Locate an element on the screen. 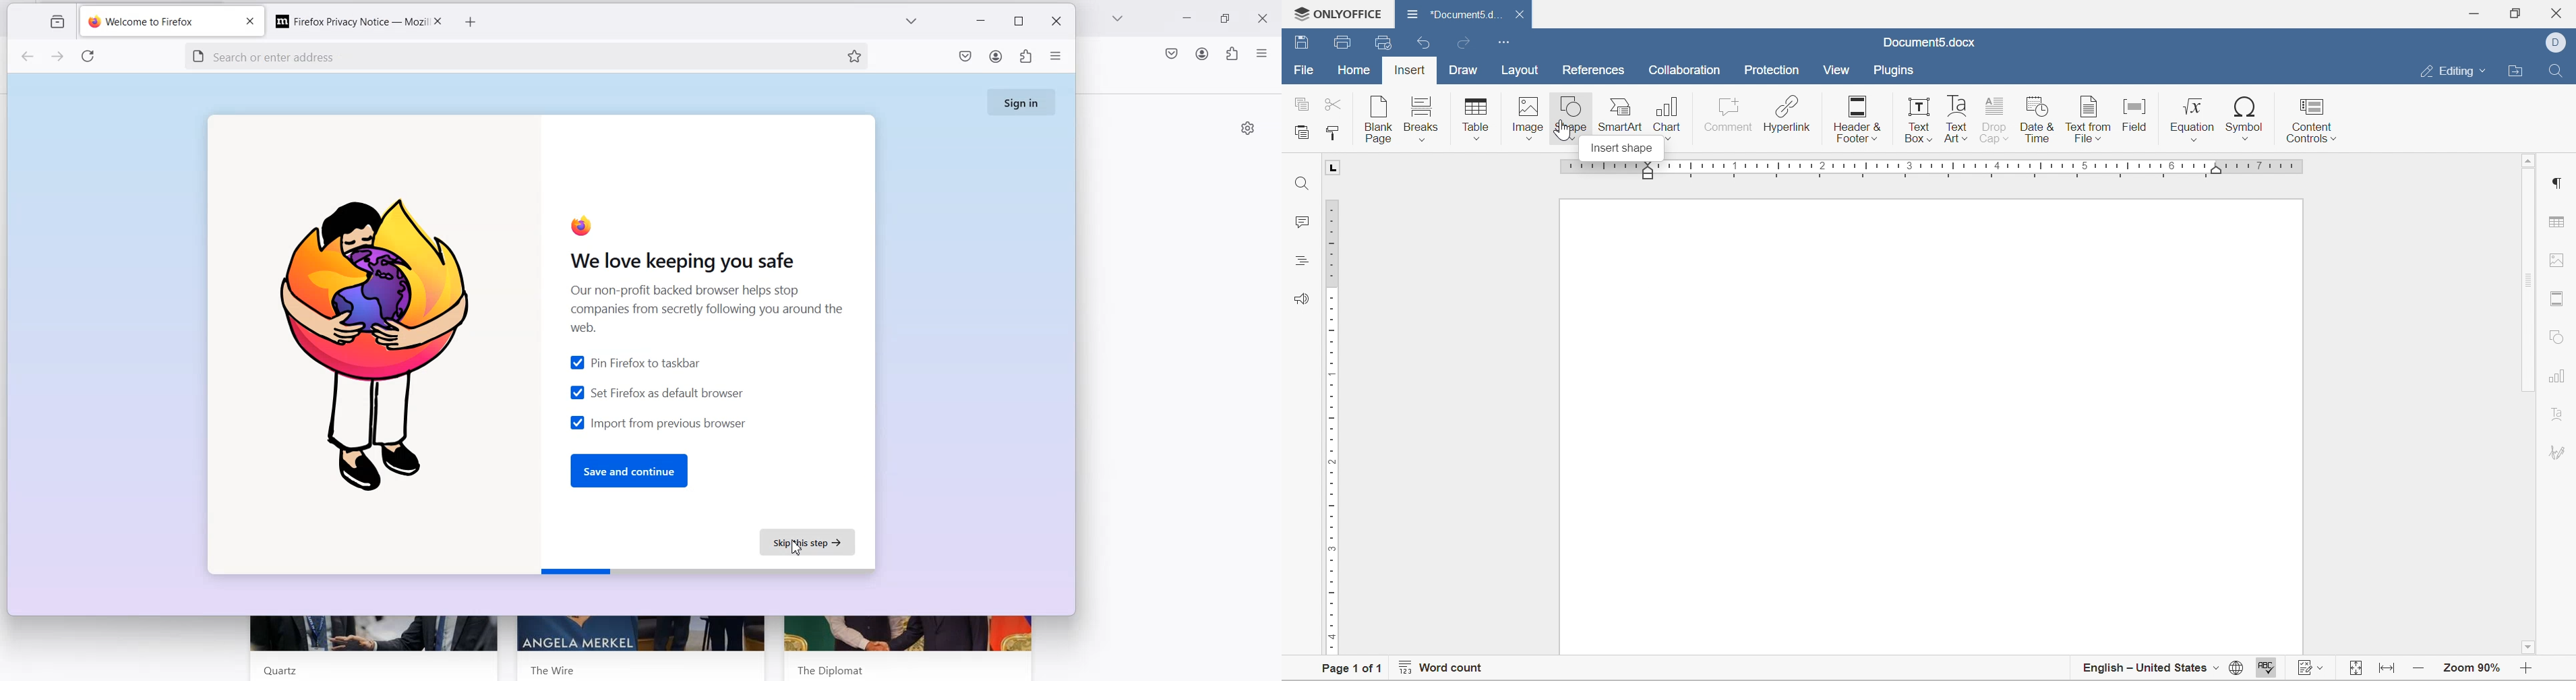  track changes is located at coordinates (2308, 670).